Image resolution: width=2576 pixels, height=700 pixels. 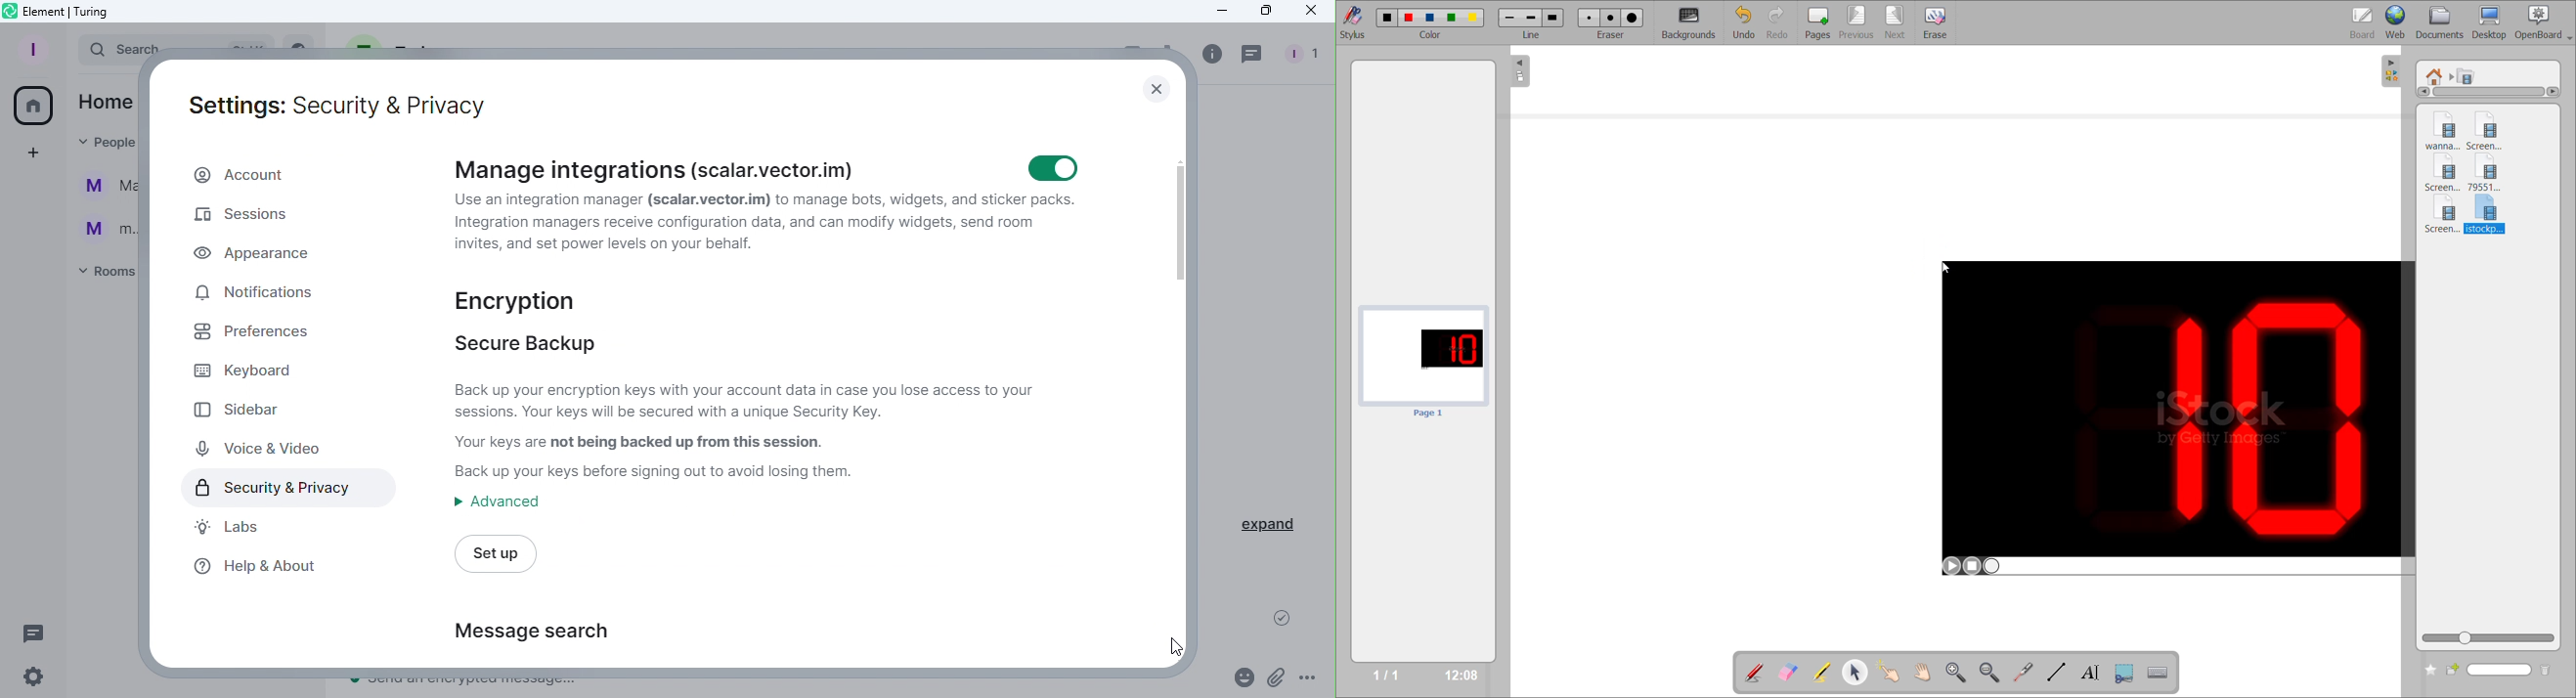 What do you see at coordinates (259, 569) in the screenshot?
I see `Help and about` at bounding box center [259, 569].